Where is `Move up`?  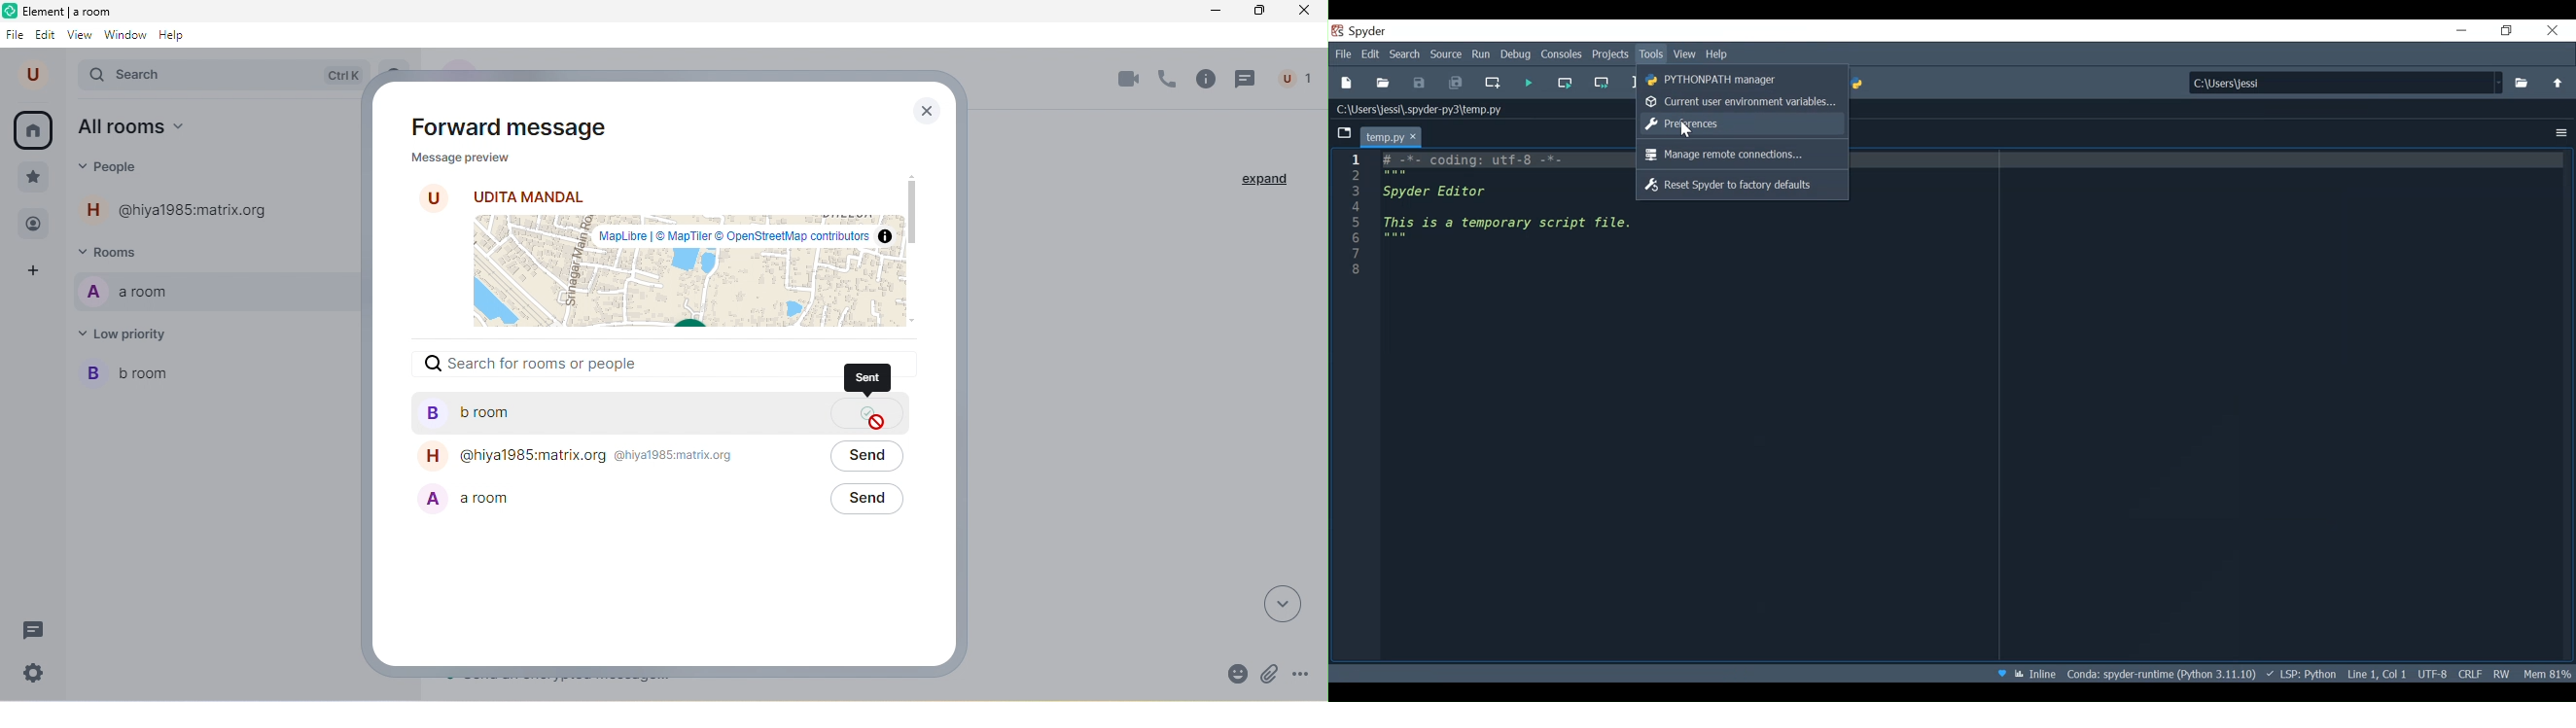
Move up is located at coordinates (2556, 82).